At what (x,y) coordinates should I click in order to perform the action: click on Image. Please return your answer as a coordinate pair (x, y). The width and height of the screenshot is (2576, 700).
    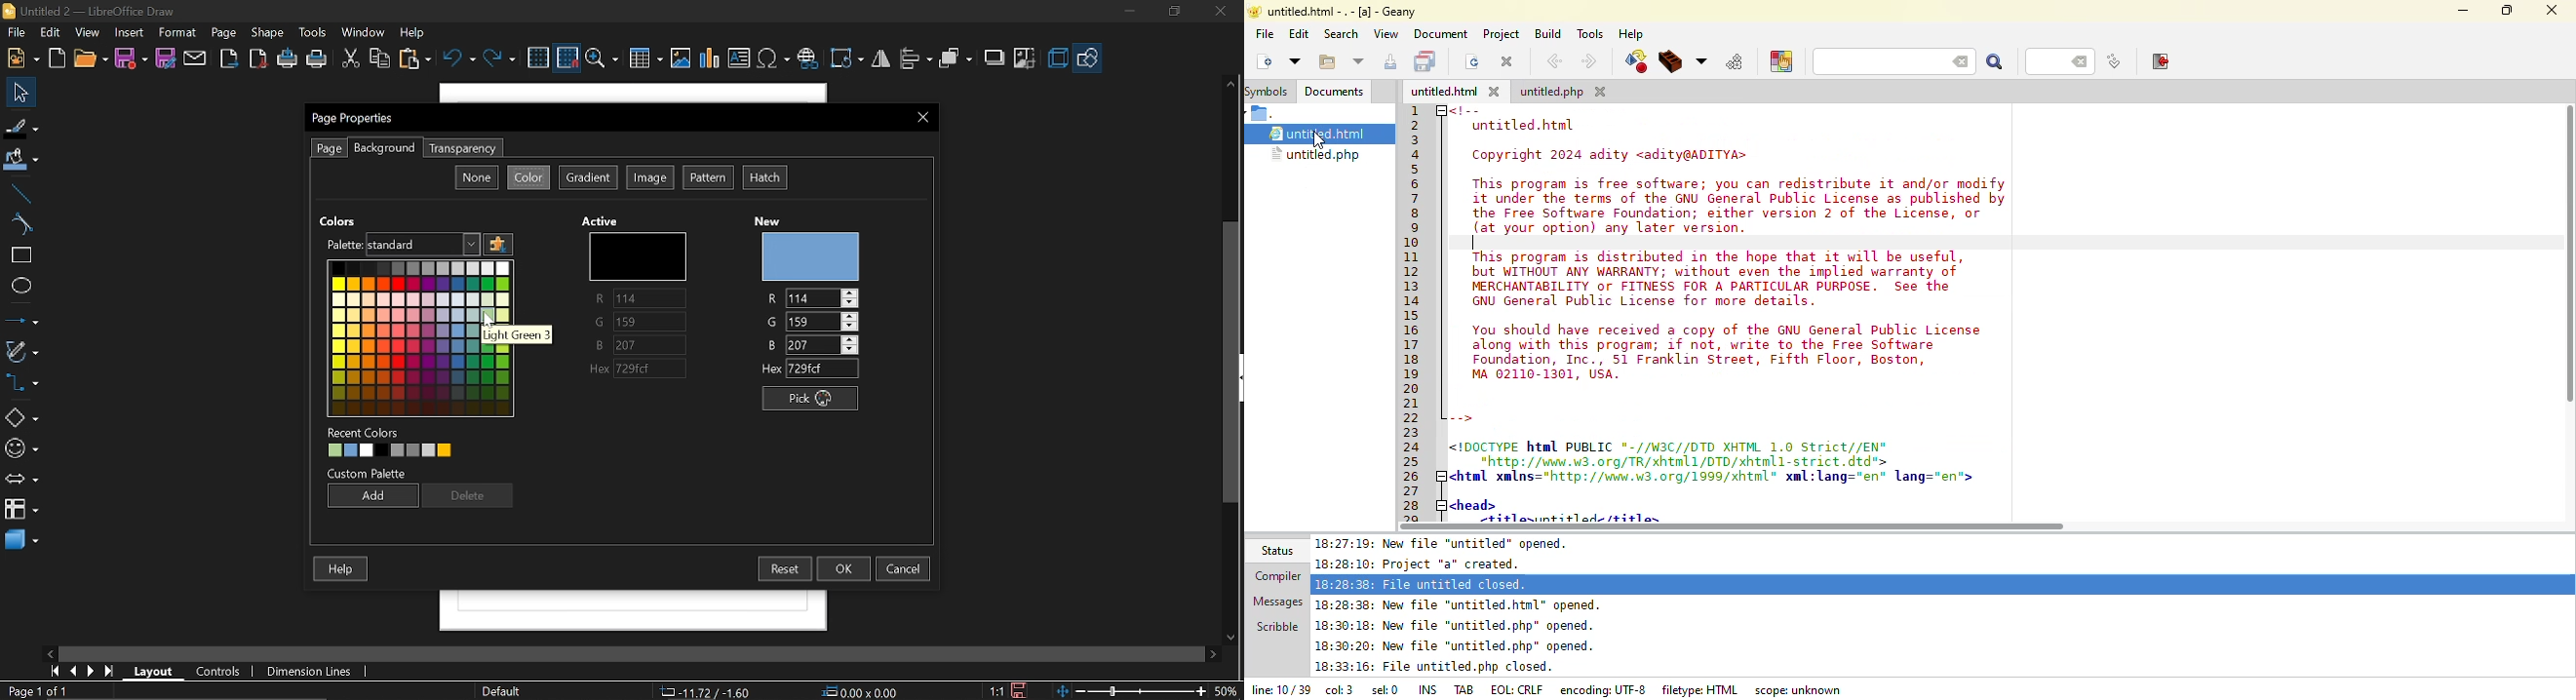
    Looking at the image, I should click on (650, 177).